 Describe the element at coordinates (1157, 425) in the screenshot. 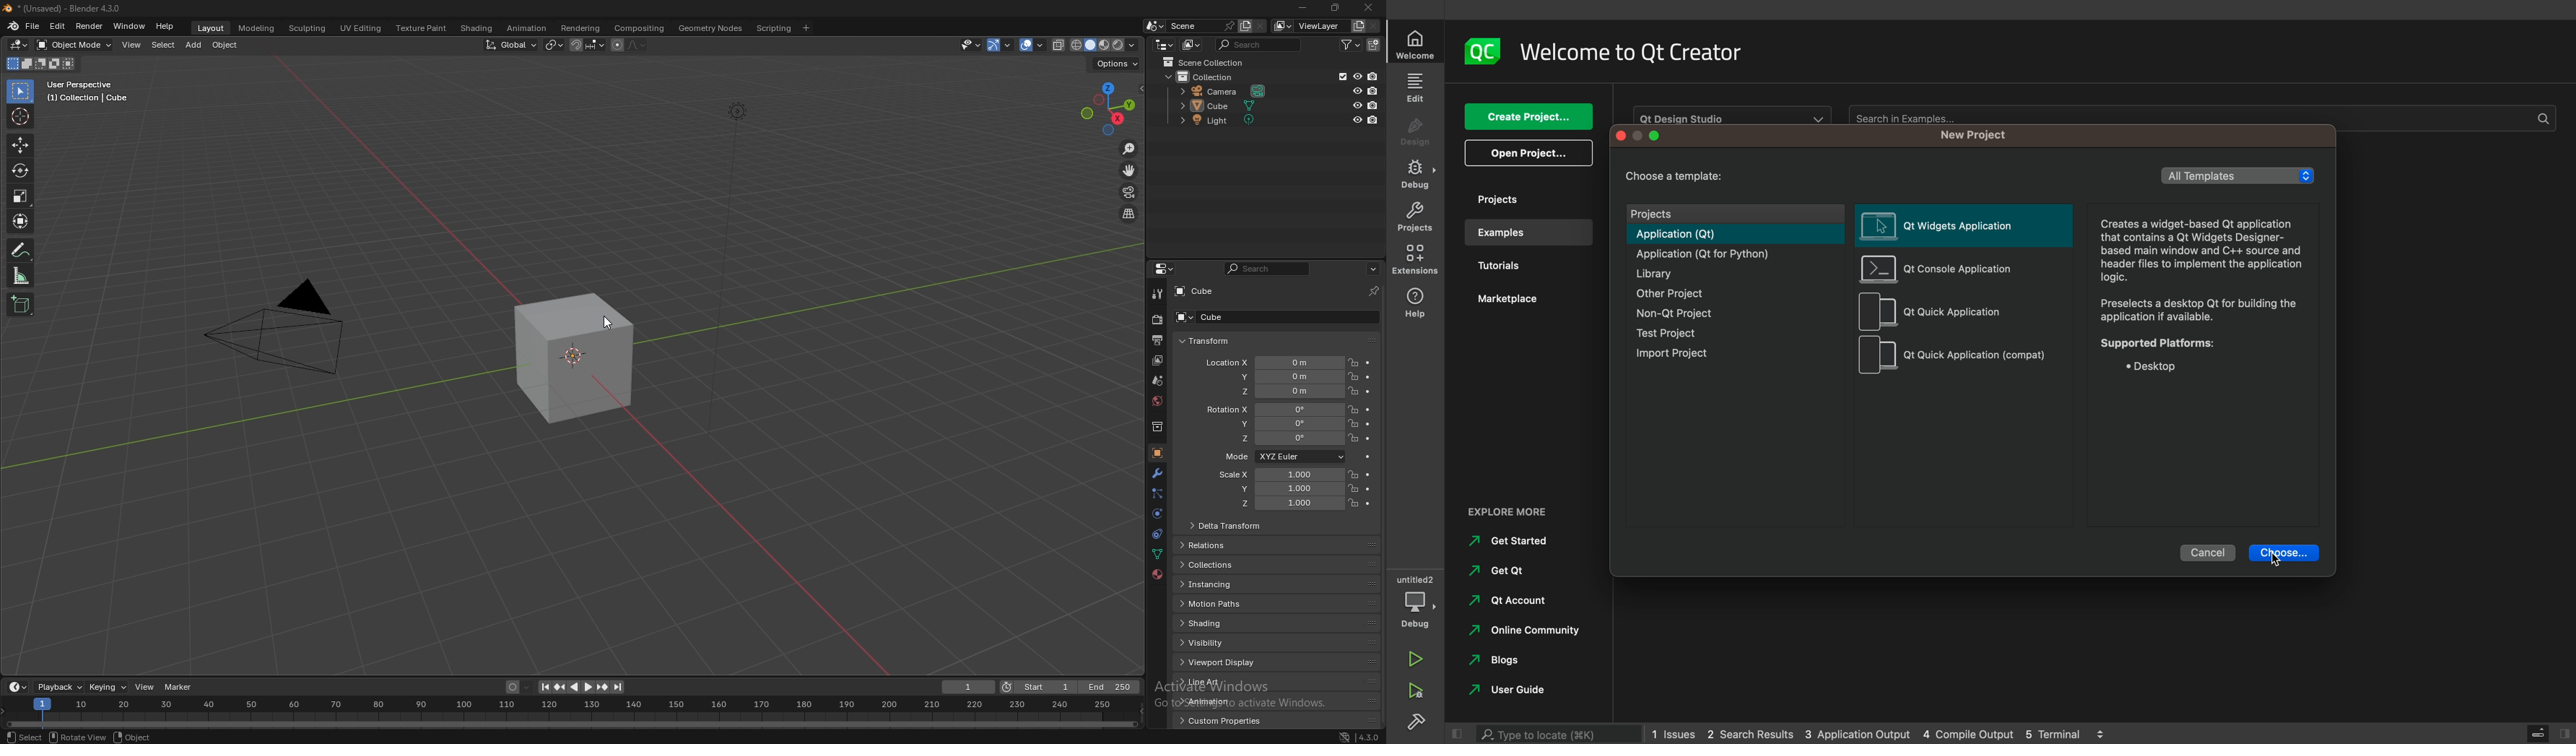

I see `collection` at that location.